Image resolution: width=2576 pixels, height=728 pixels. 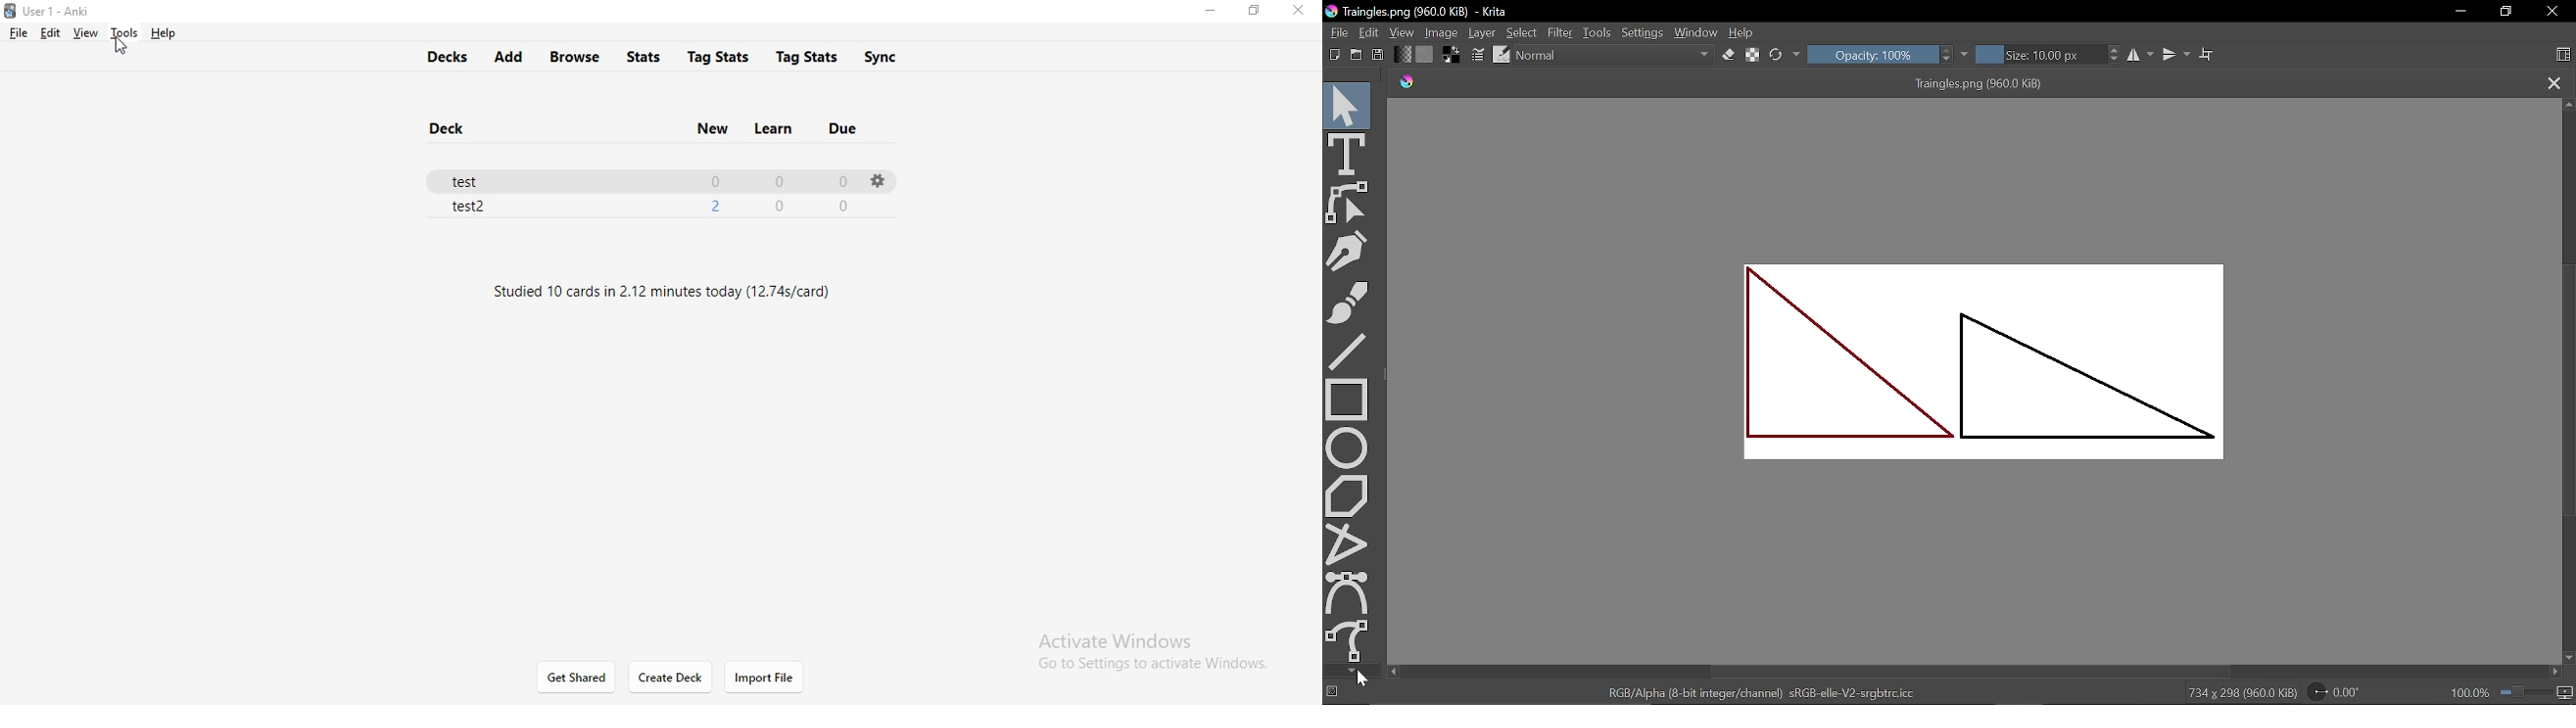 What do you see at coordinates (2563, 56) in the screenshot?
I see `Choose workspace` at bounding box center [2563, 56].